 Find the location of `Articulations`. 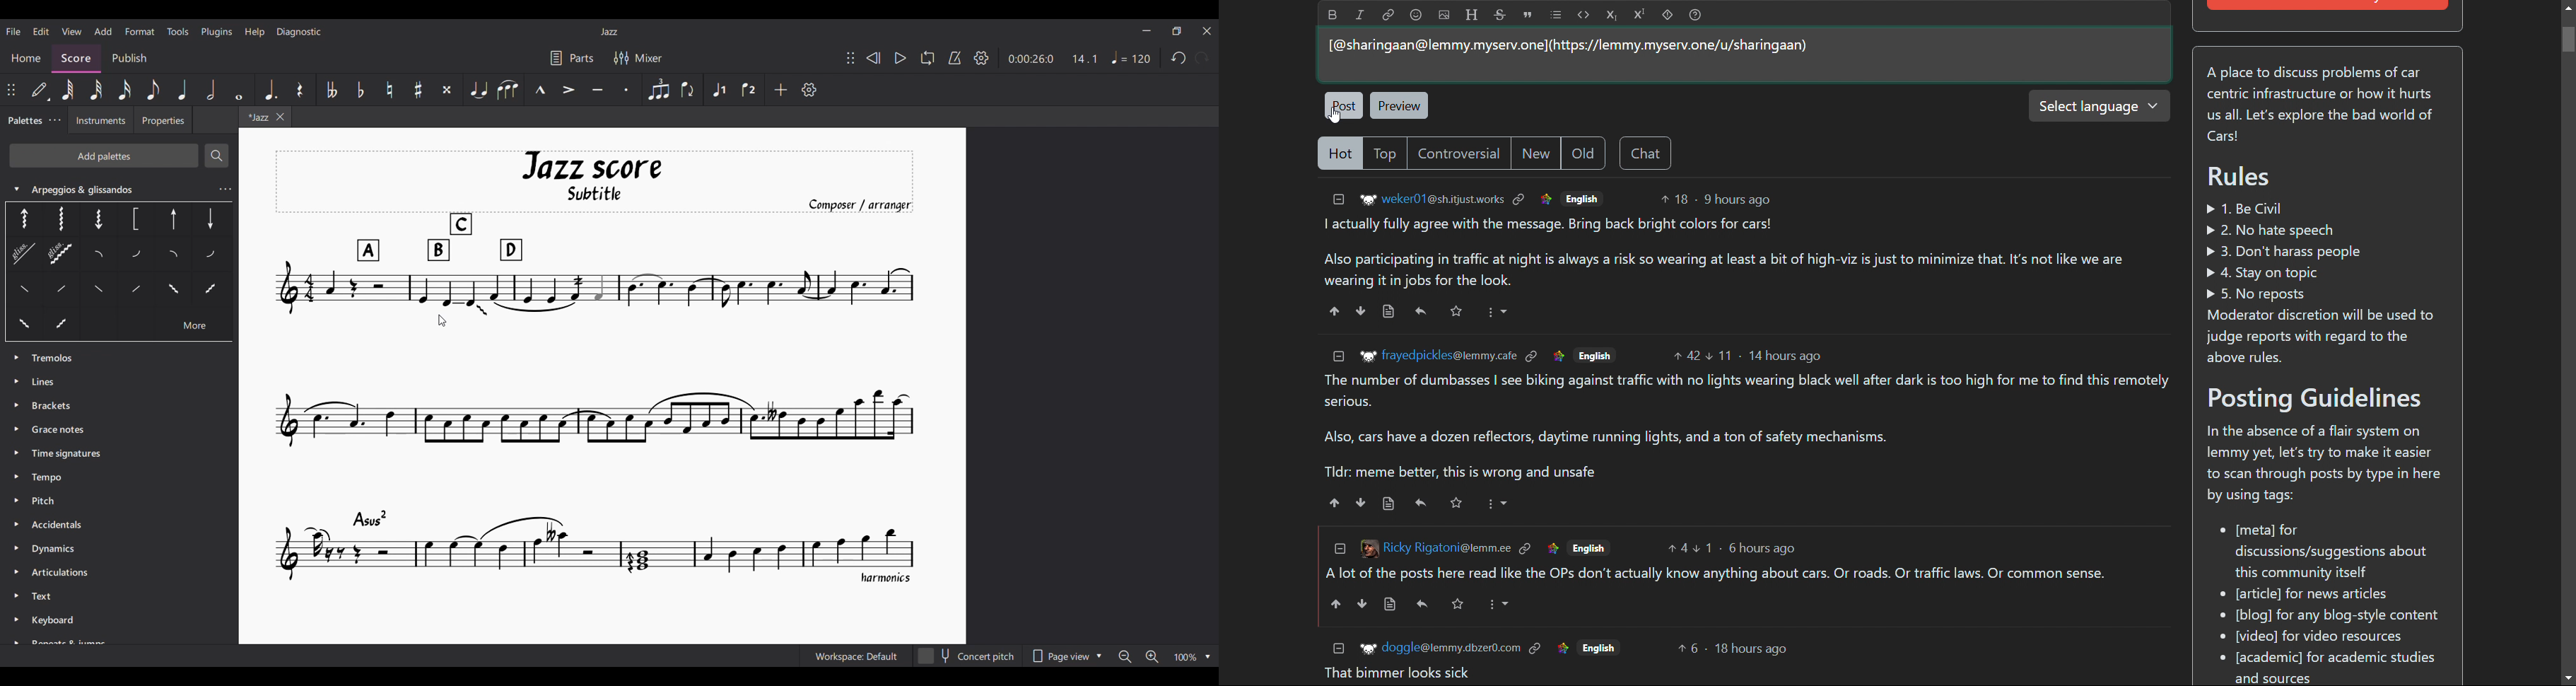

Articulations is located at coordinates (58, 572).